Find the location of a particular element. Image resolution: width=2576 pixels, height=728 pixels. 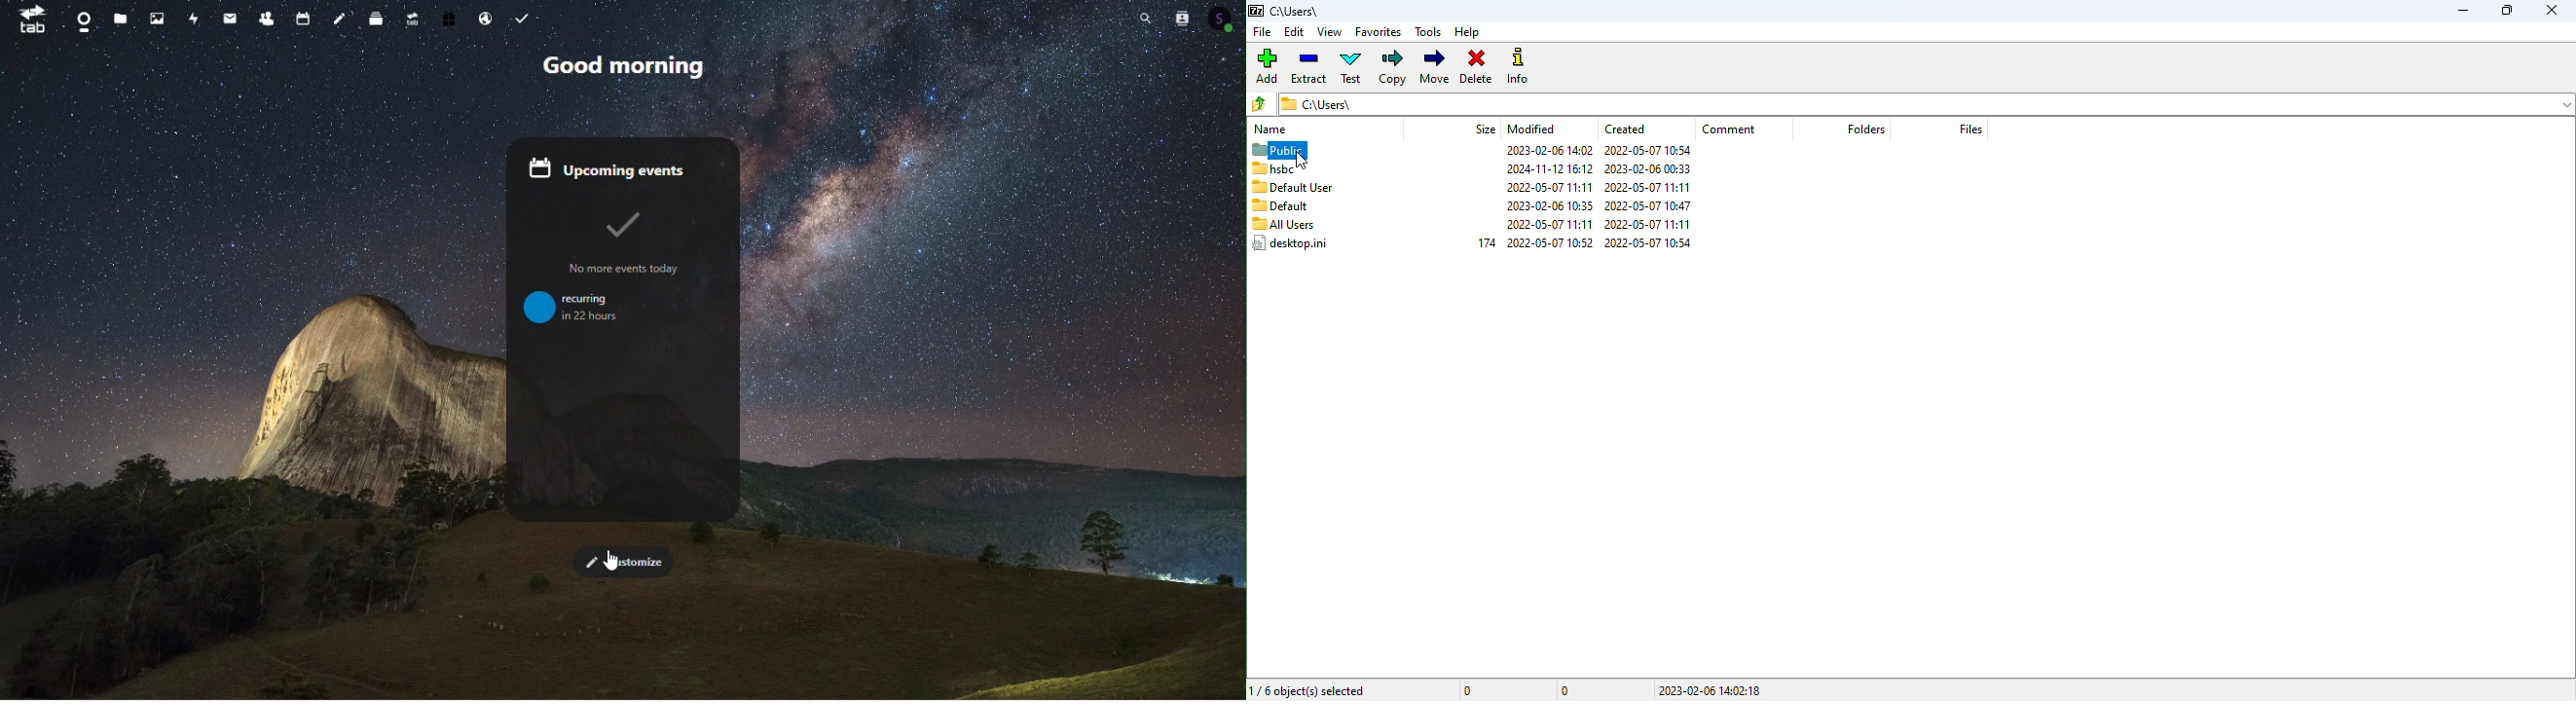

close is located at coordinates (2552, 10).